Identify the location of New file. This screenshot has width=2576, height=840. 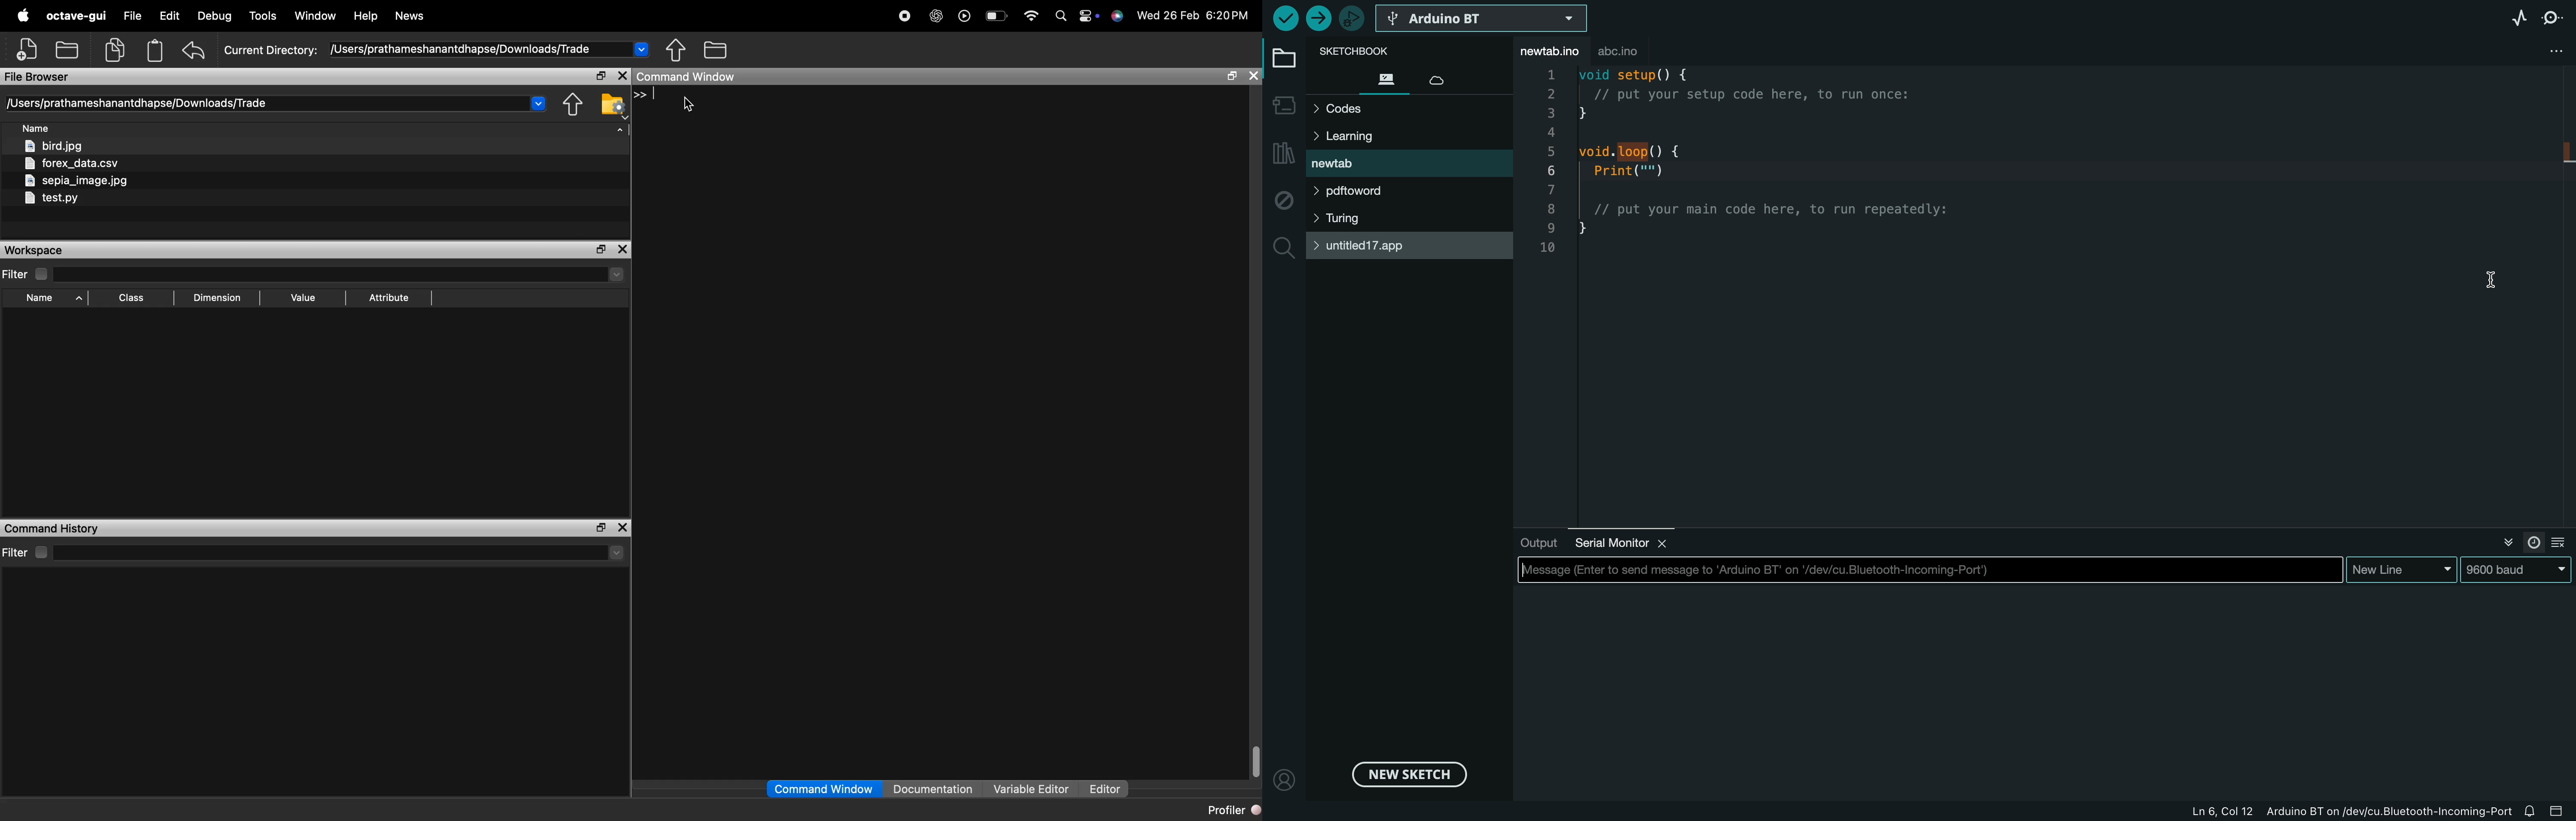
(26, 49).